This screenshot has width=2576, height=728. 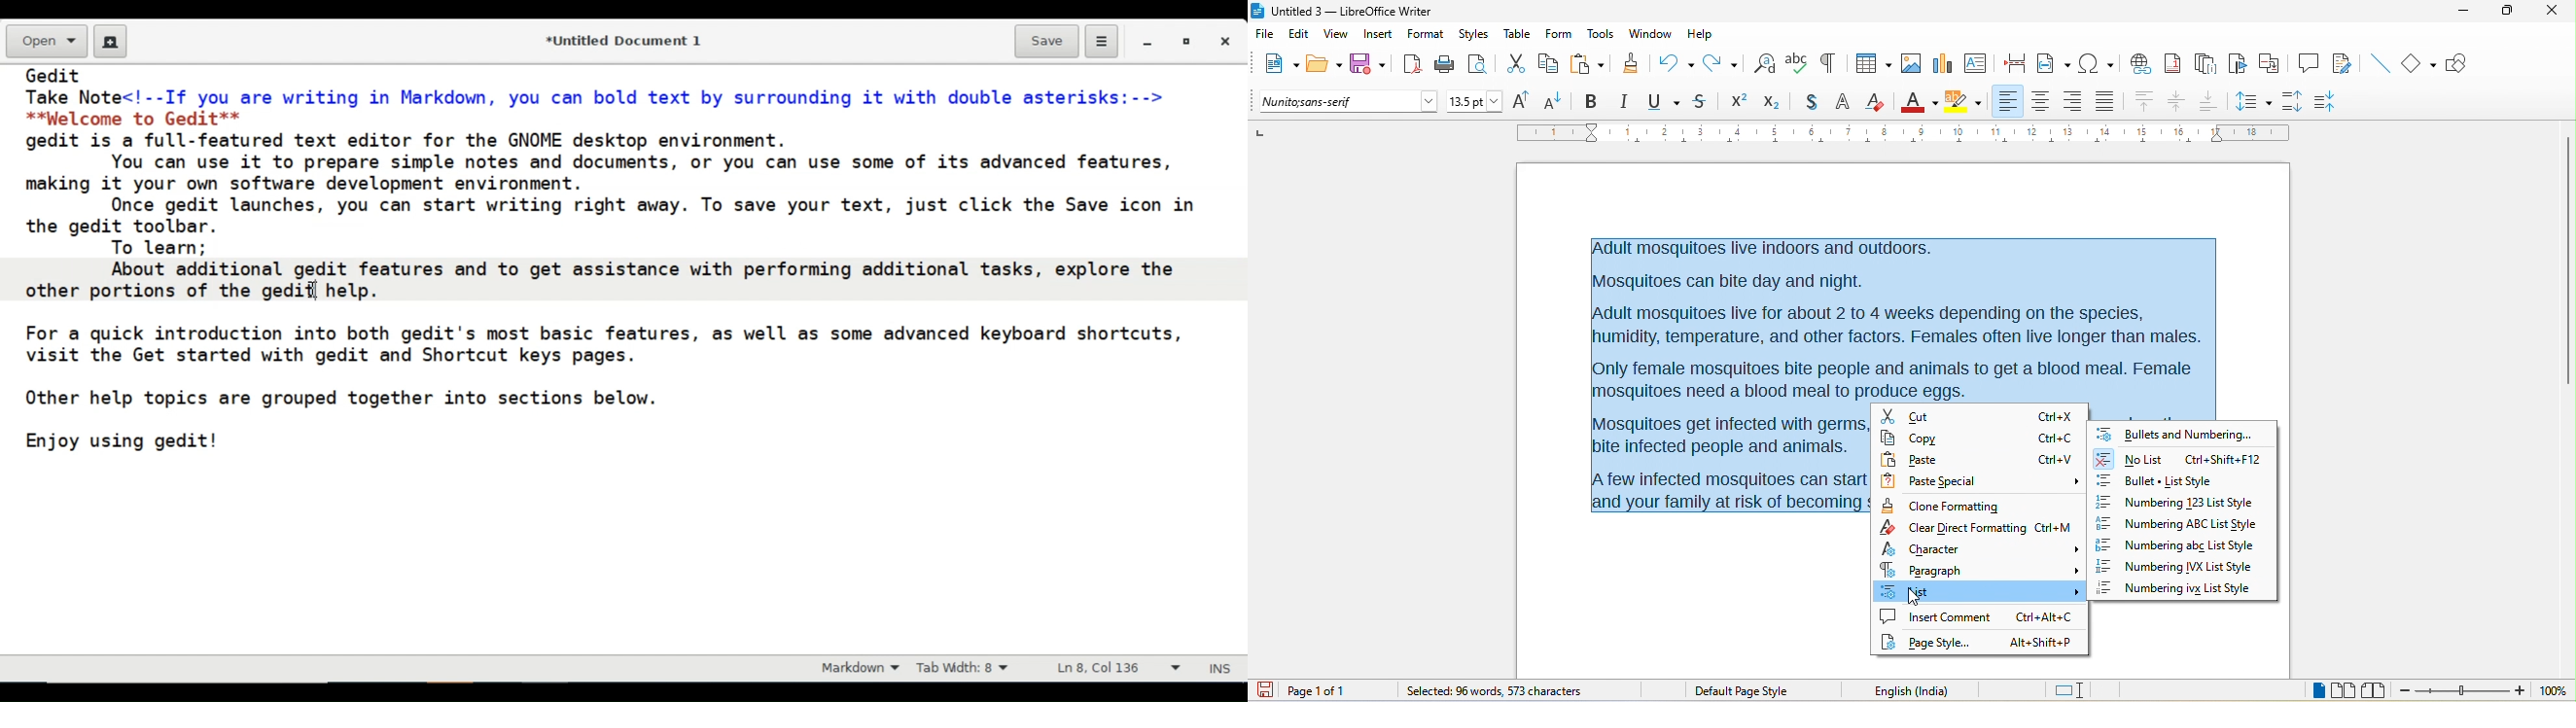 What do you see at coordinates (2379, 62) in the screenshot?
I see `insert line` at bounding box center [2379, 62].